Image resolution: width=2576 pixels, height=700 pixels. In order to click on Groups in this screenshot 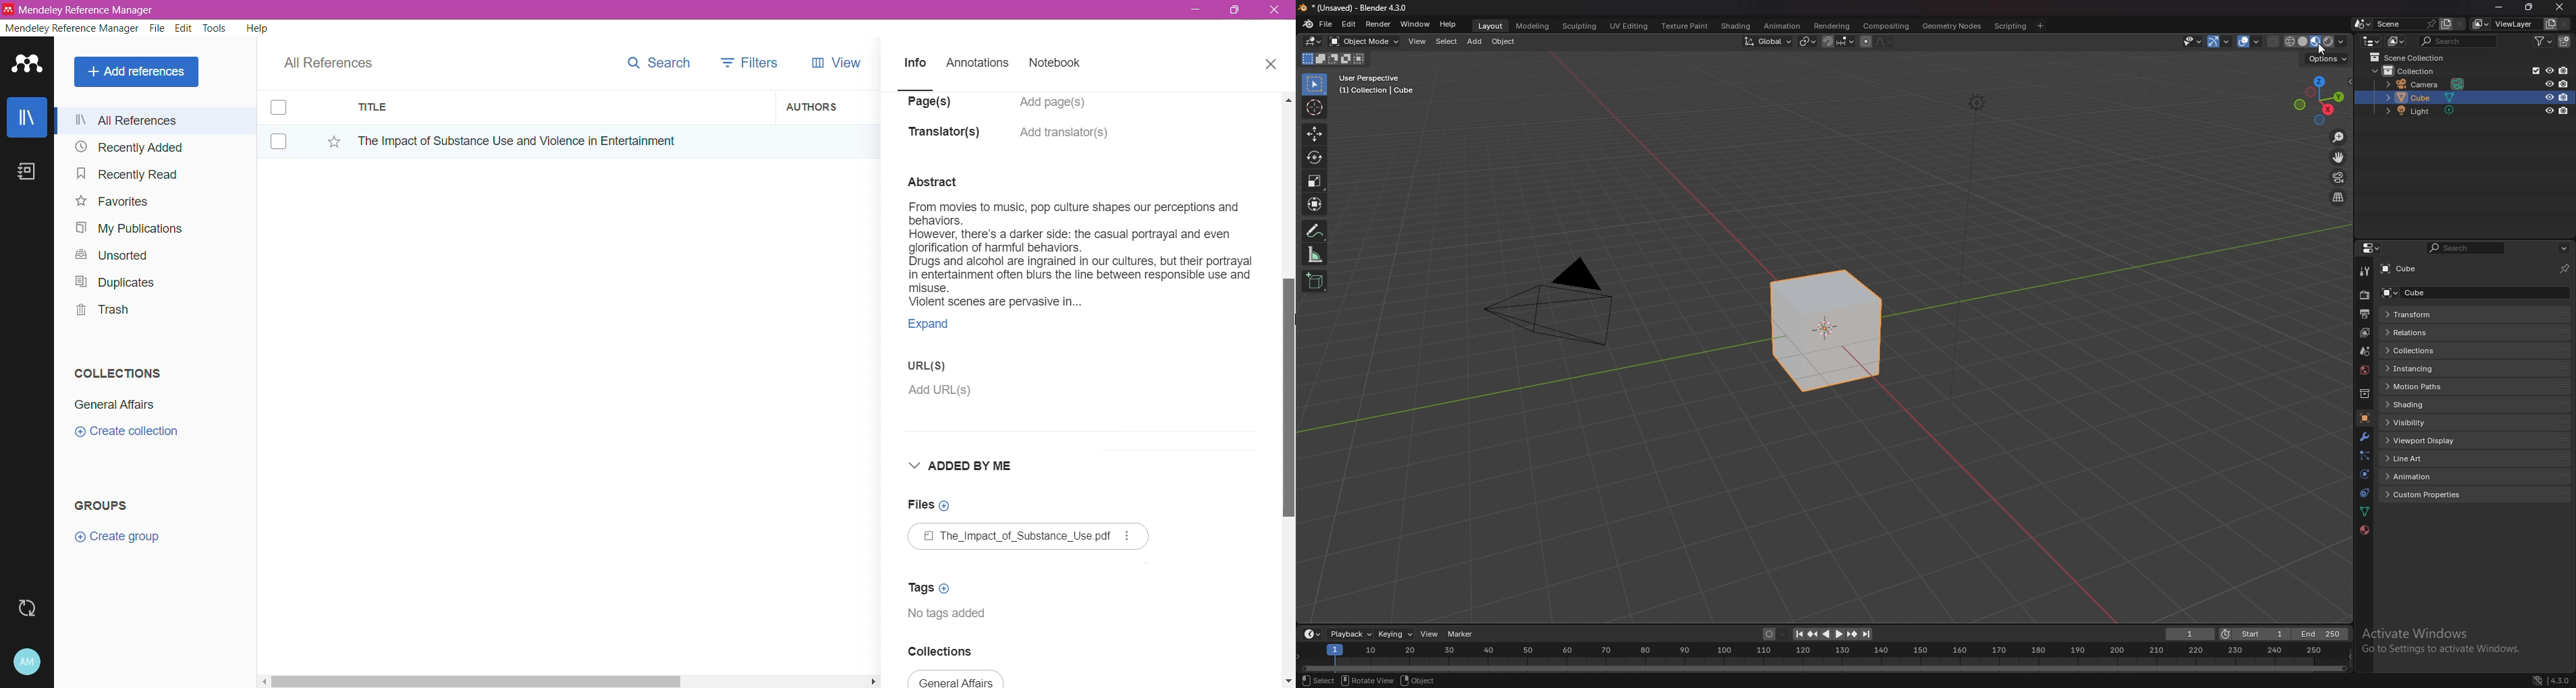, I will do `click(107, 505)`.